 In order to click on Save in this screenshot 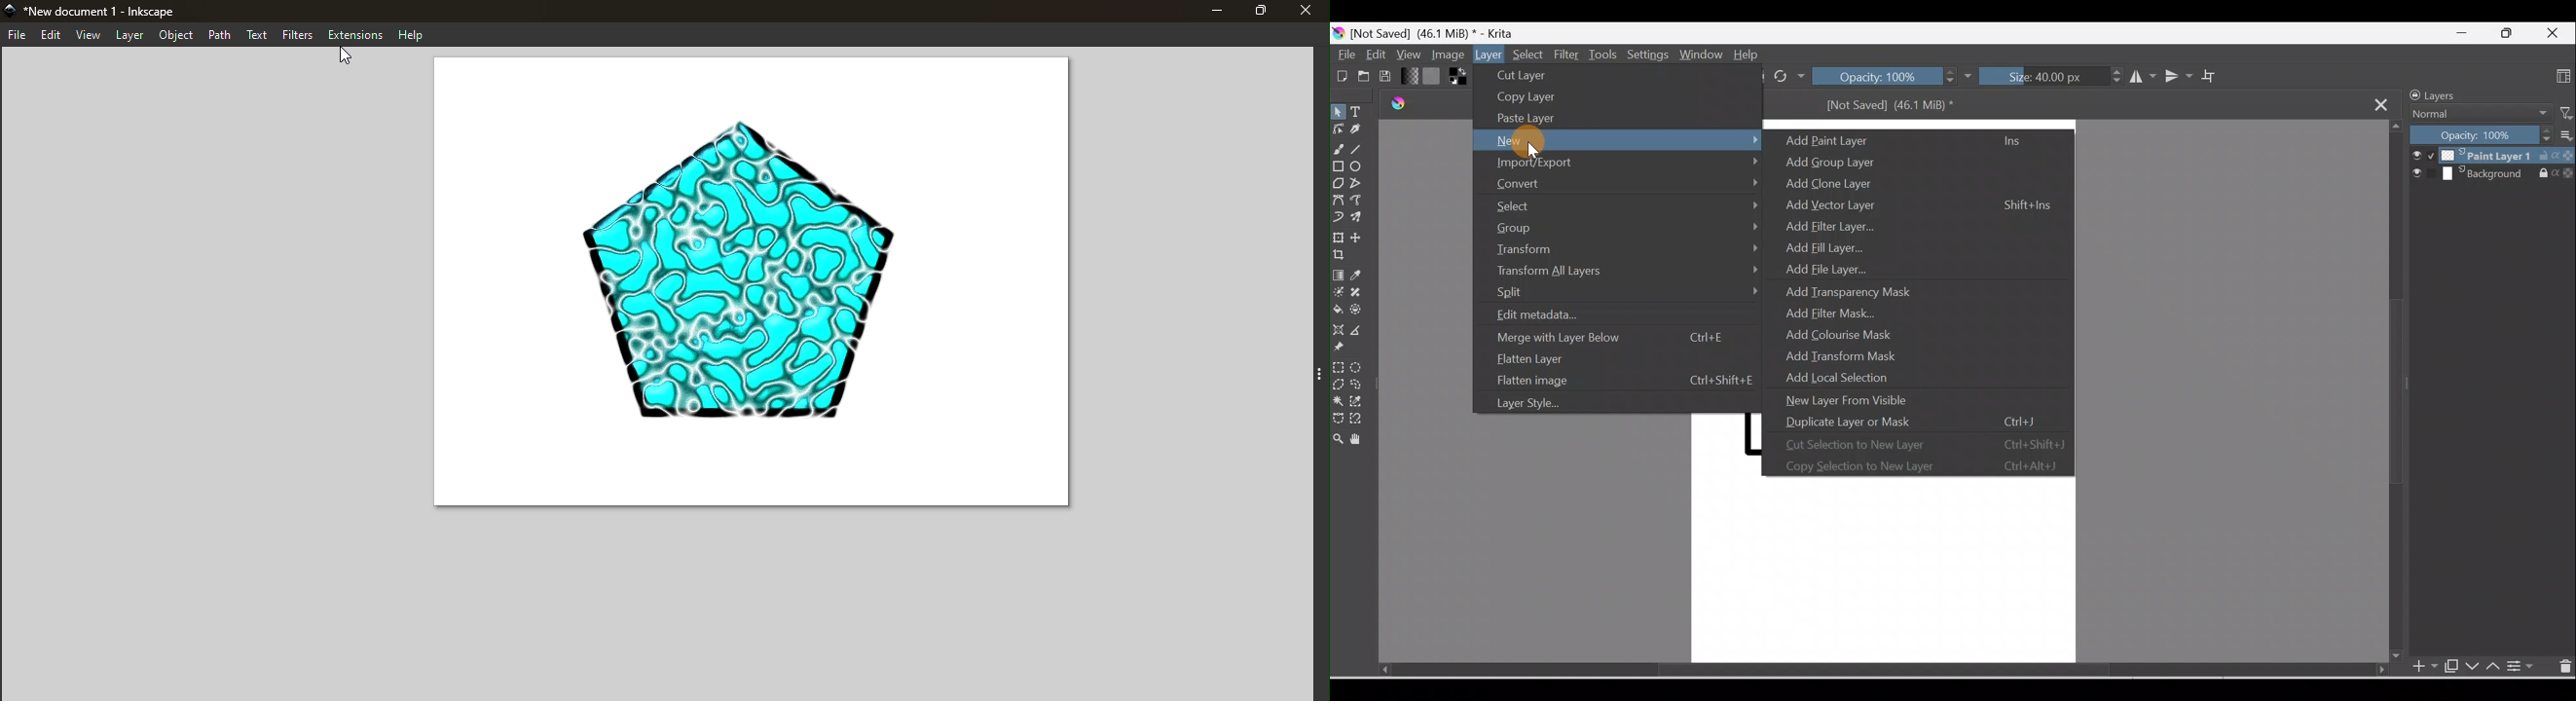, I will do `click(1389, 76)`.